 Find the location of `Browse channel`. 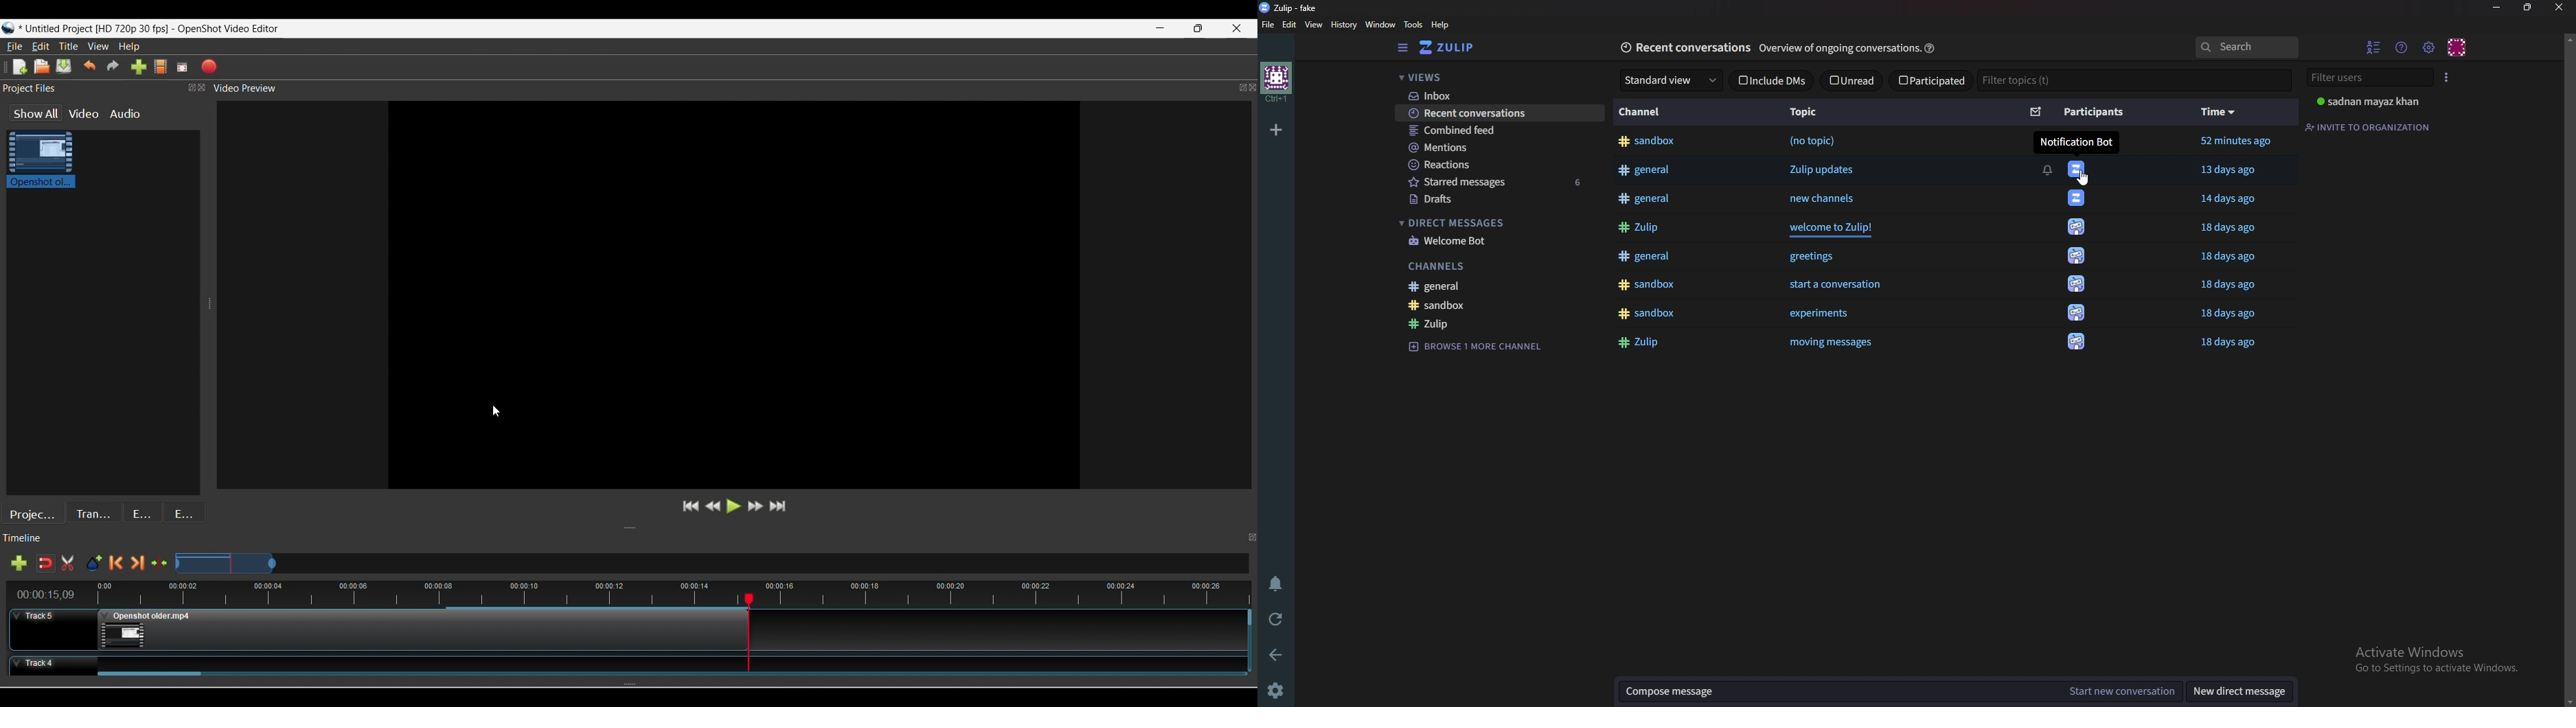

Browse channel is located at coordinates (1477, 347).